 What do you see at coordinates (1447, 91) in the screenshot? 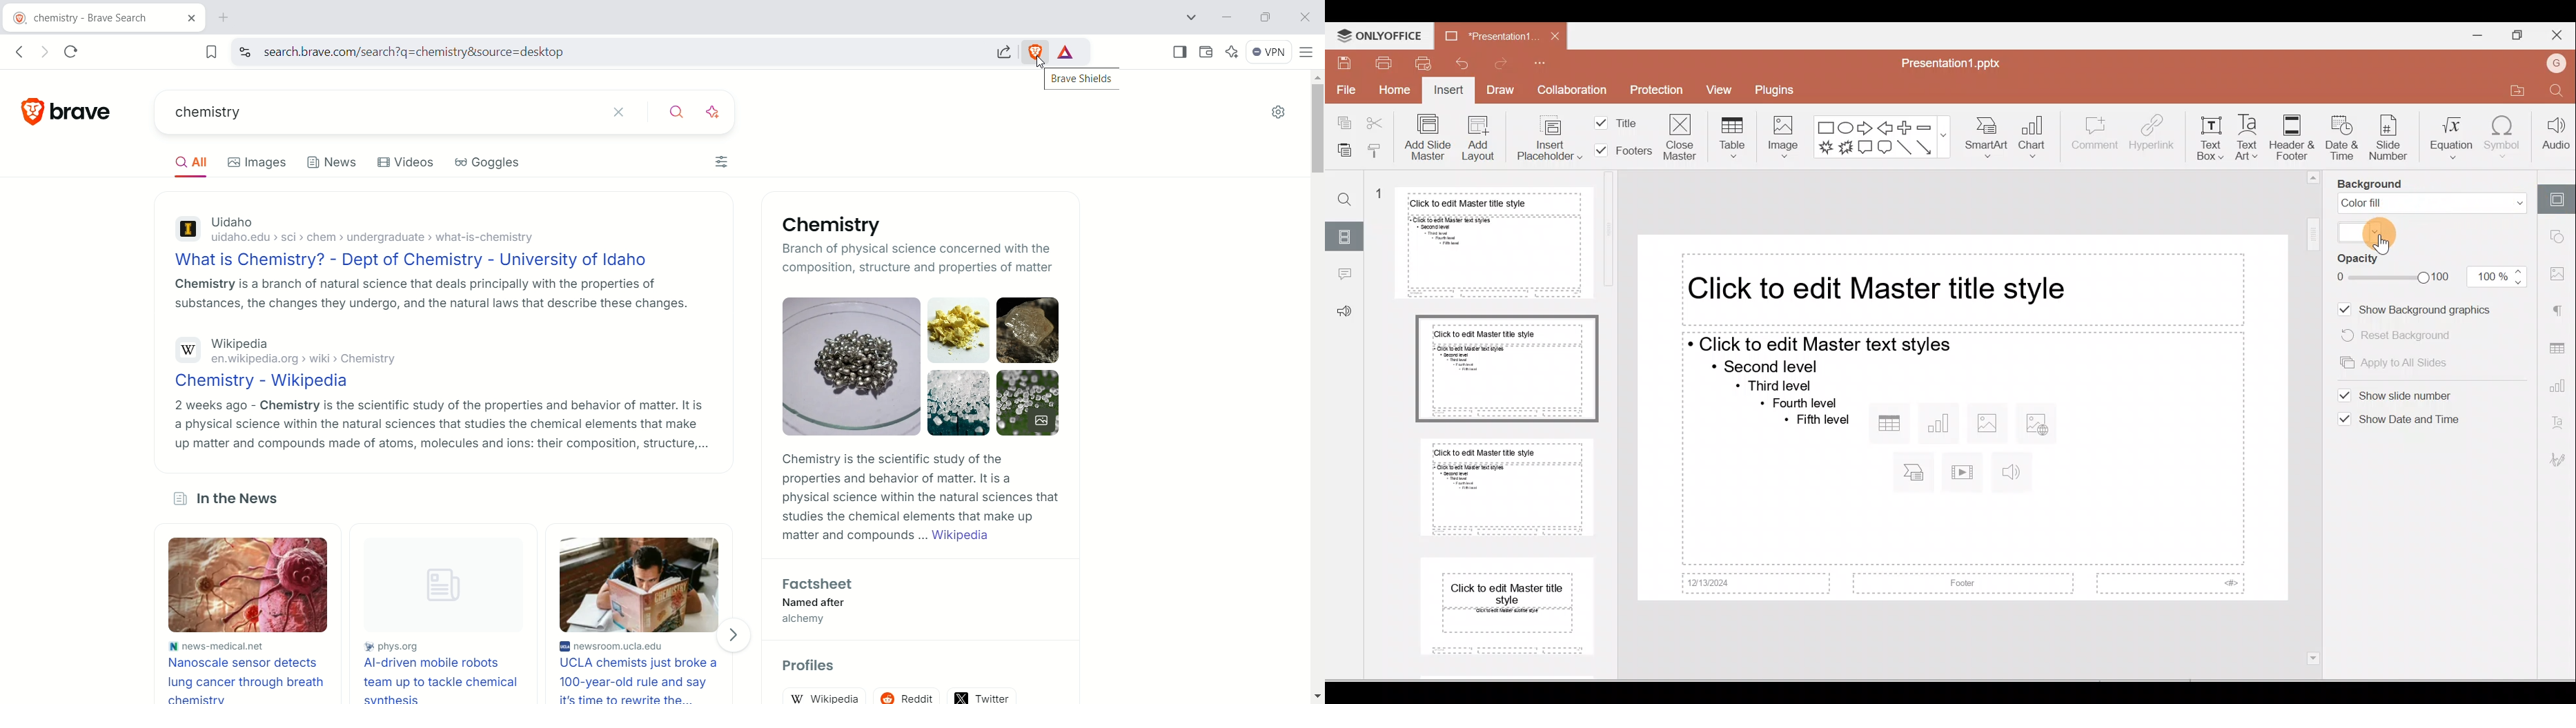
I see `Insert` at bounding box center [1447, 91].